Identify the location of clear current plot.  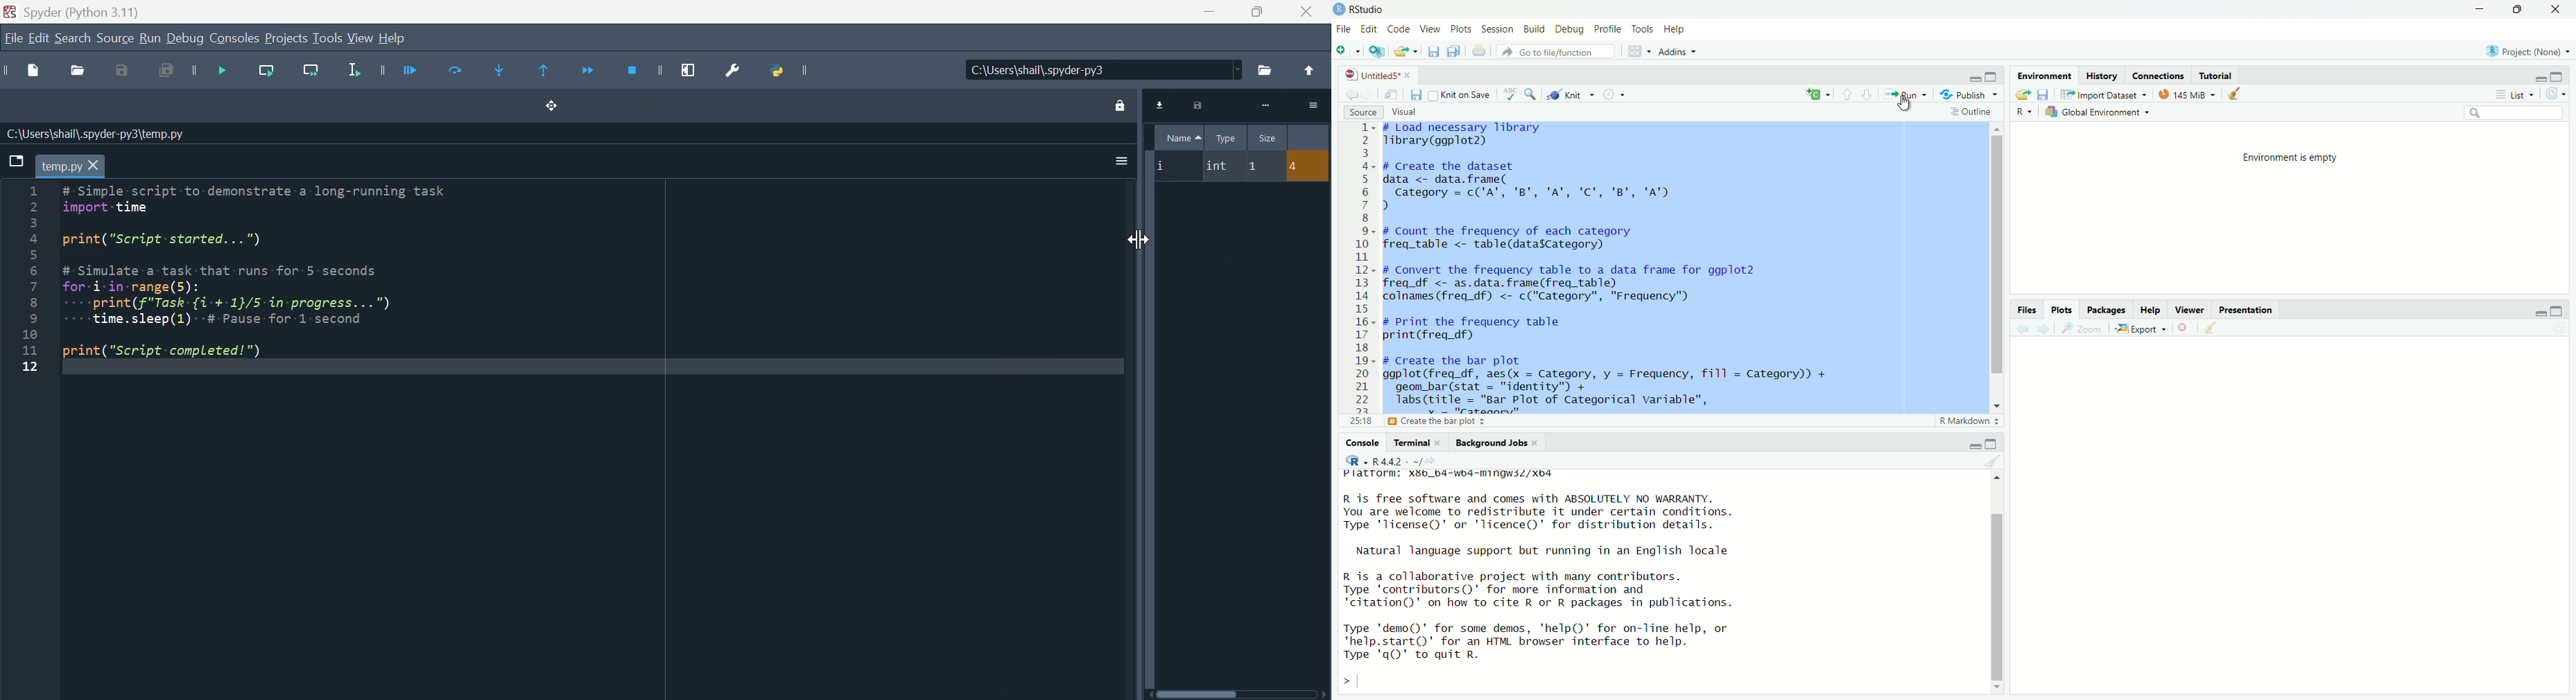
(2184, 327).